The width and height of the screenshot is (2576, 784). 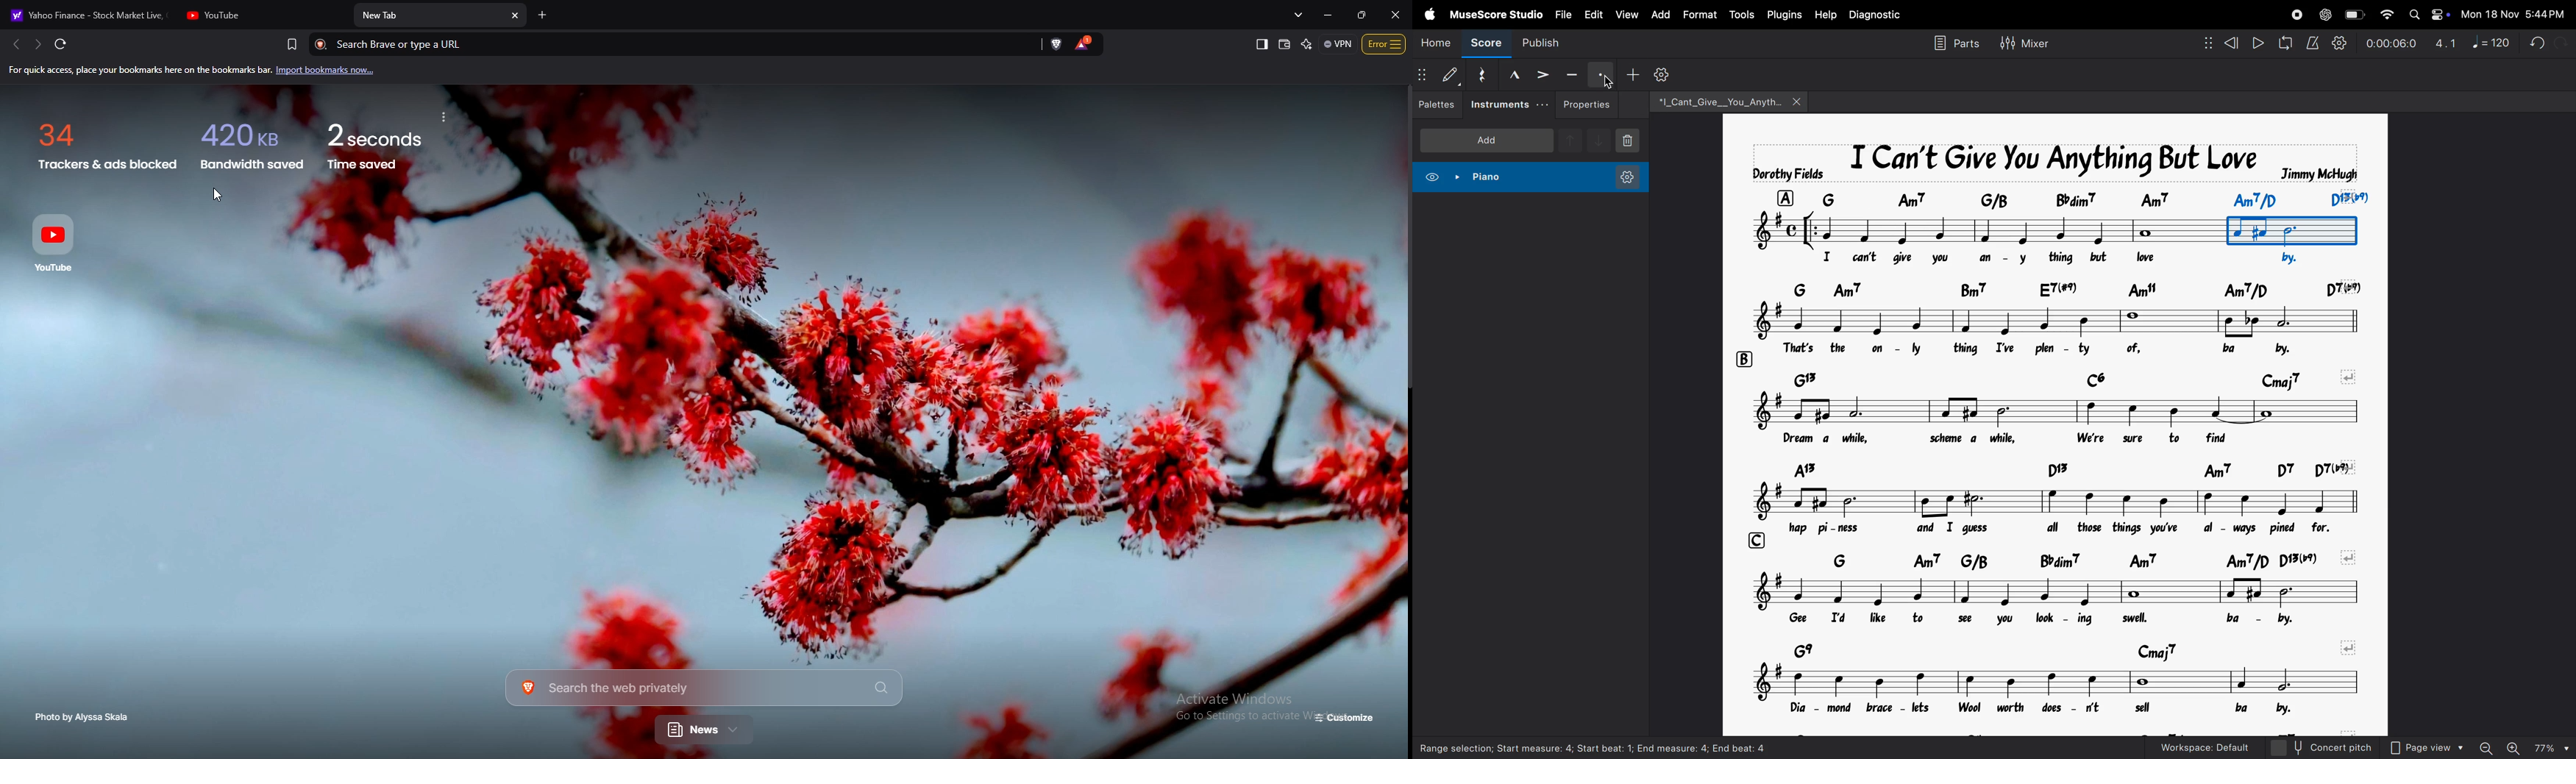 I want to click on Range selection; start measure: 4; start beat: 1; End measure: 4; end beat: 4, so click(x=1596, y=747).